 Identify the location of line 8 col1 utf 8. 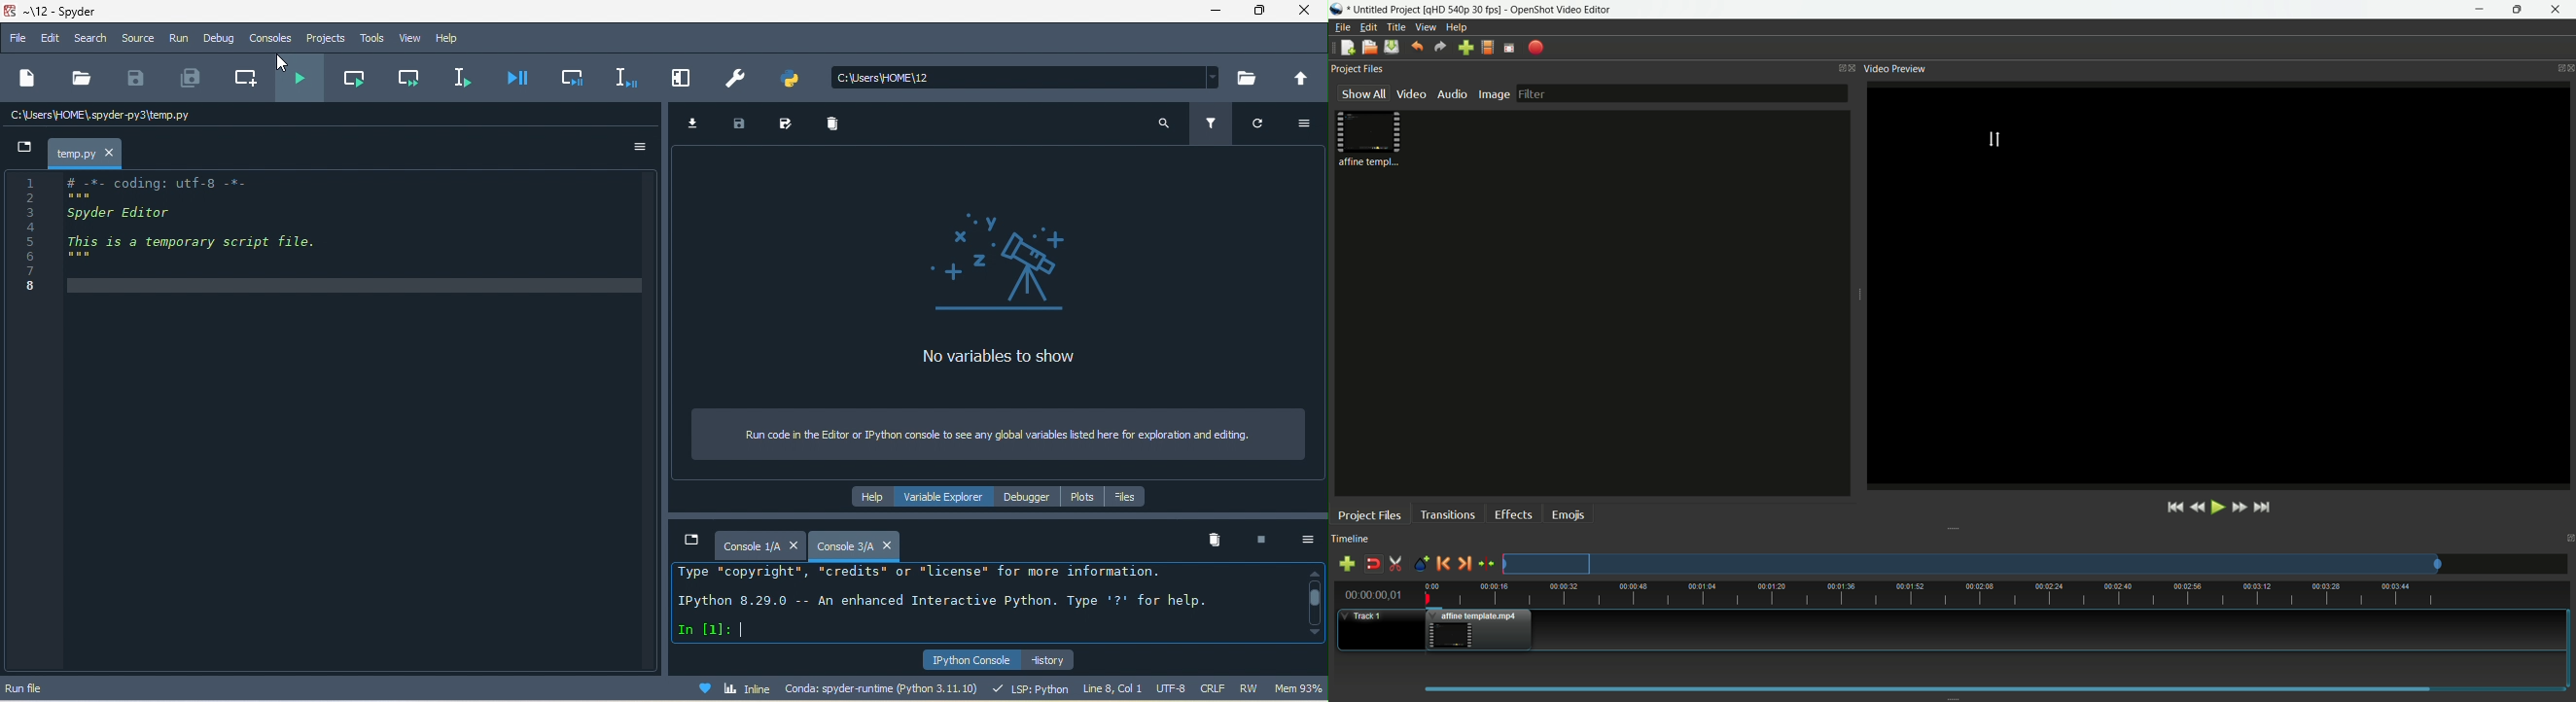
(1135, 687).